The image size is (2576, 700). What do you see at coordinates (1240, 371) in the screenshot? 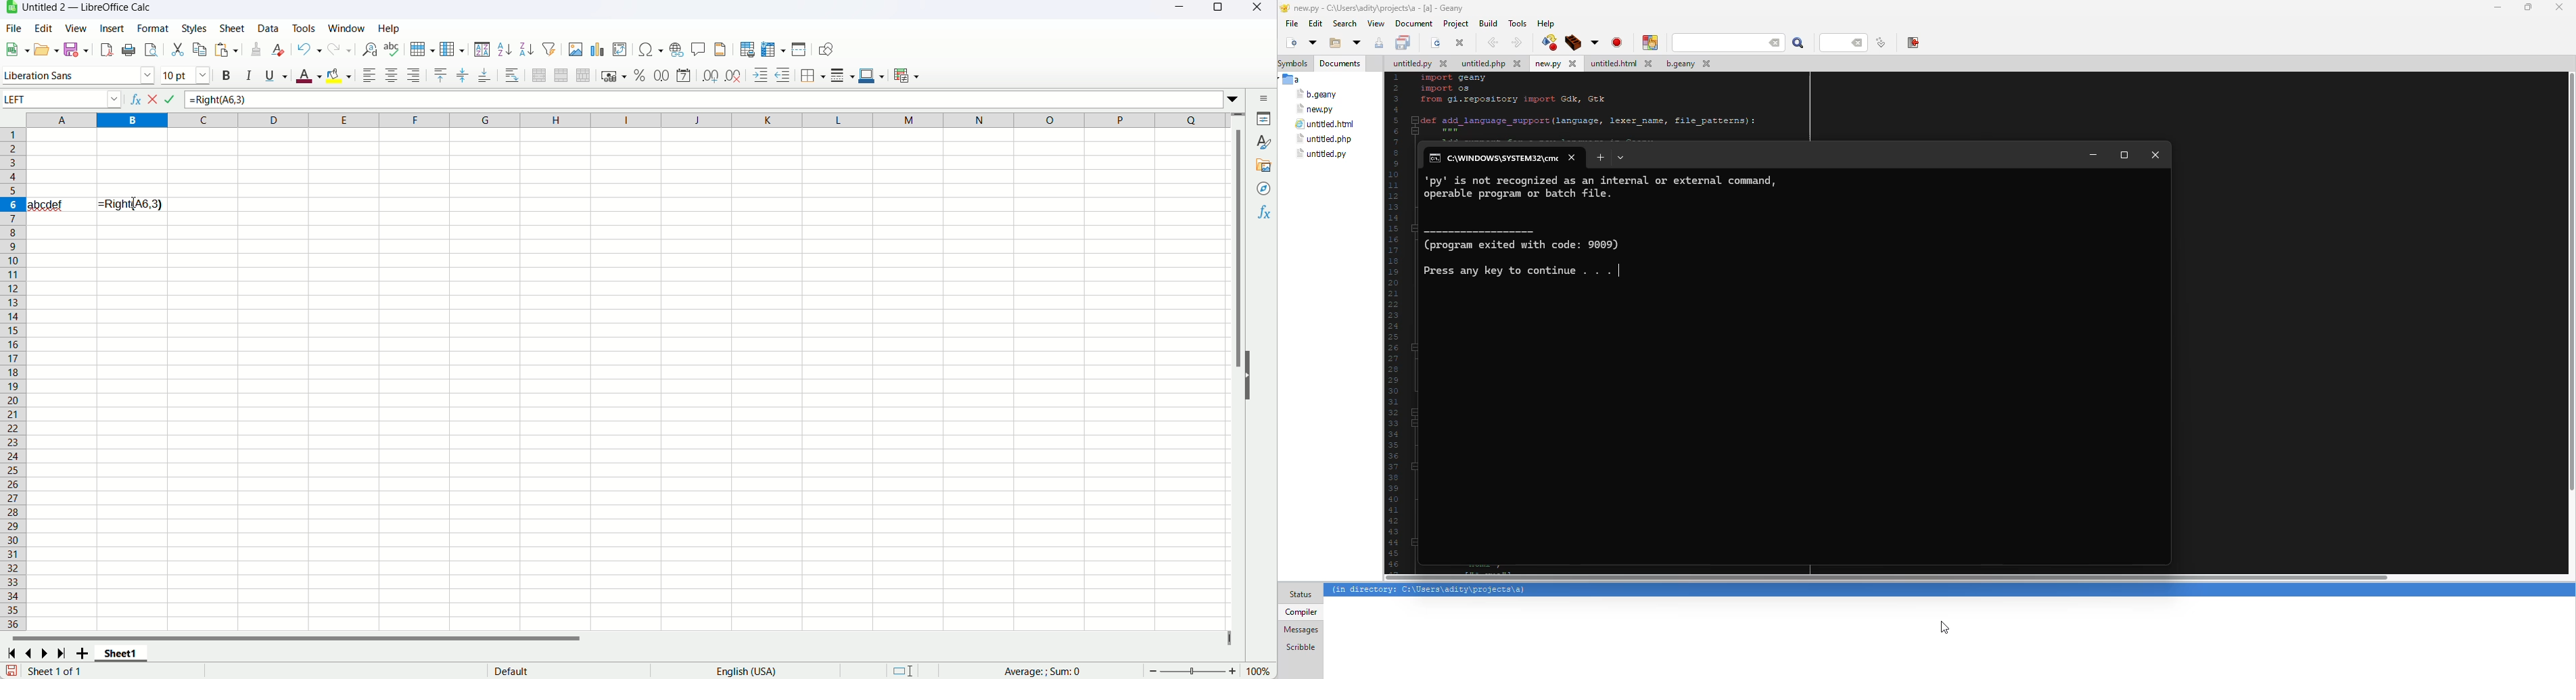
I see `vertical scroll bar` at bounding box center [1240, 371].